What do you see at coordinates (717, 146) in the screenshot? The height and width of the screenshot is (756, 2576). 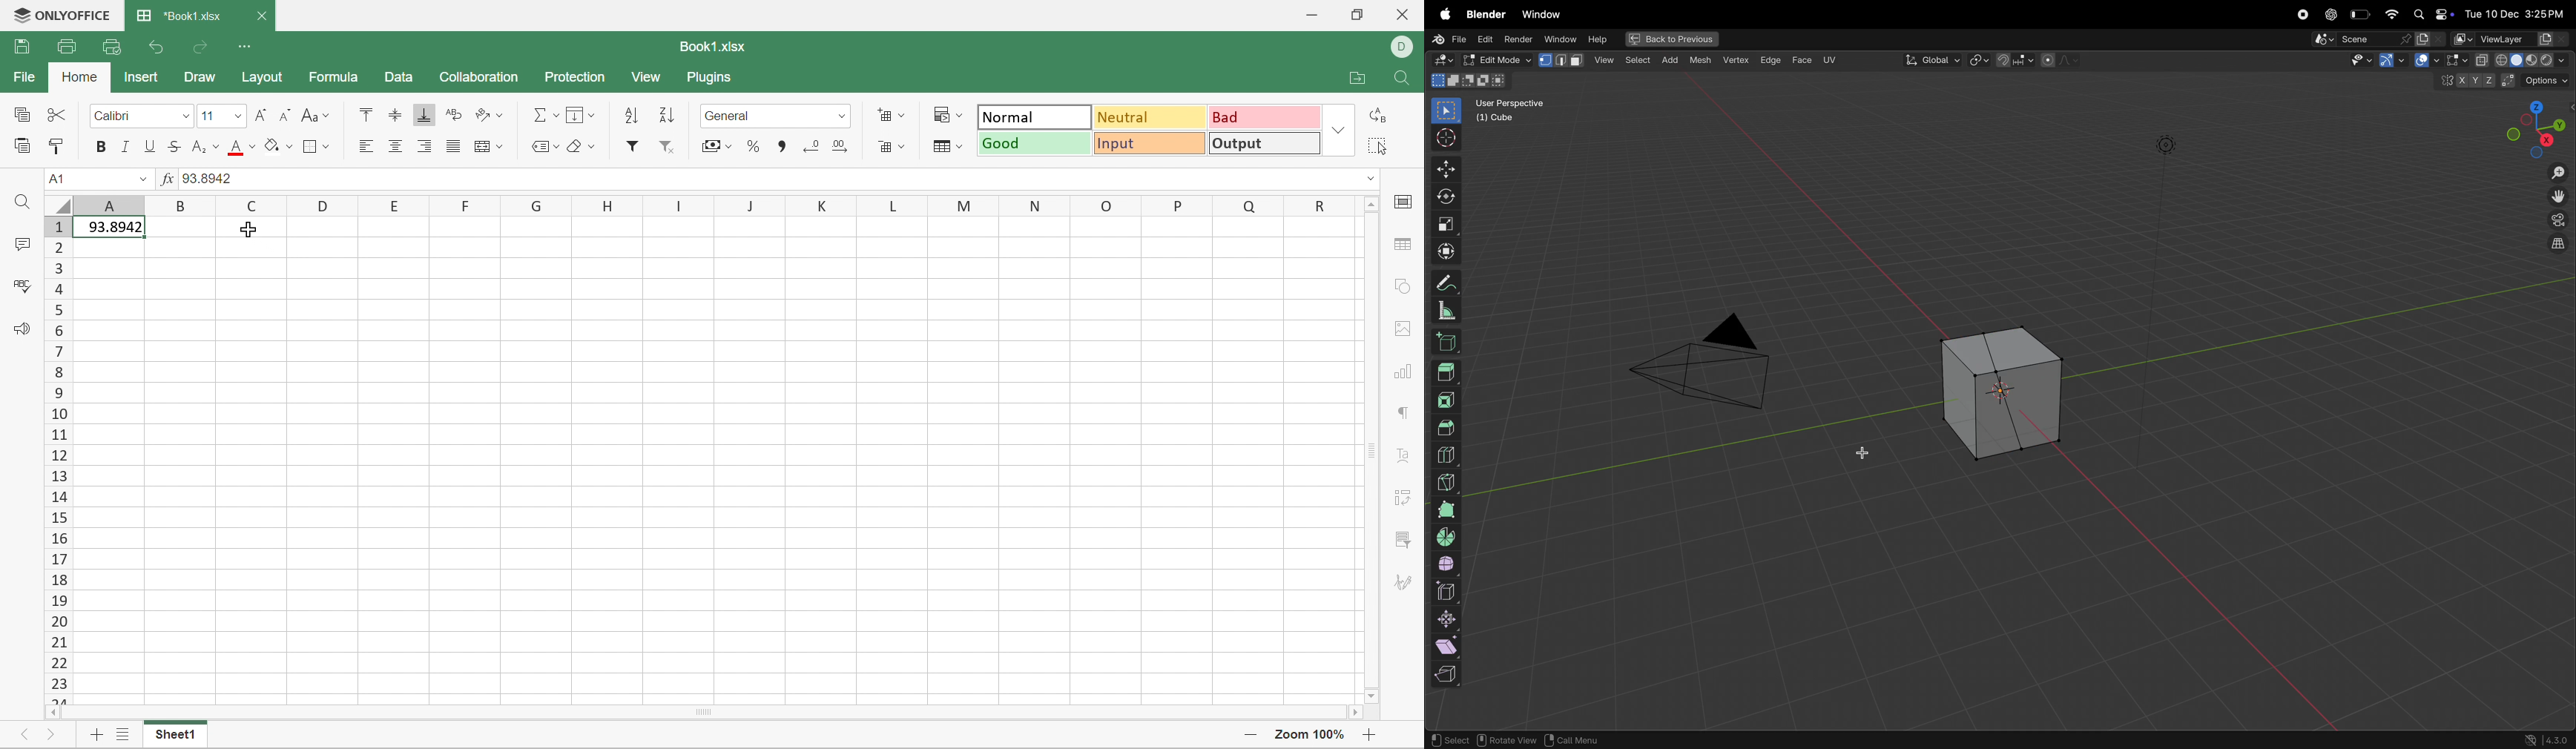 I see `Accounting style` at bounding box center [717, 146].